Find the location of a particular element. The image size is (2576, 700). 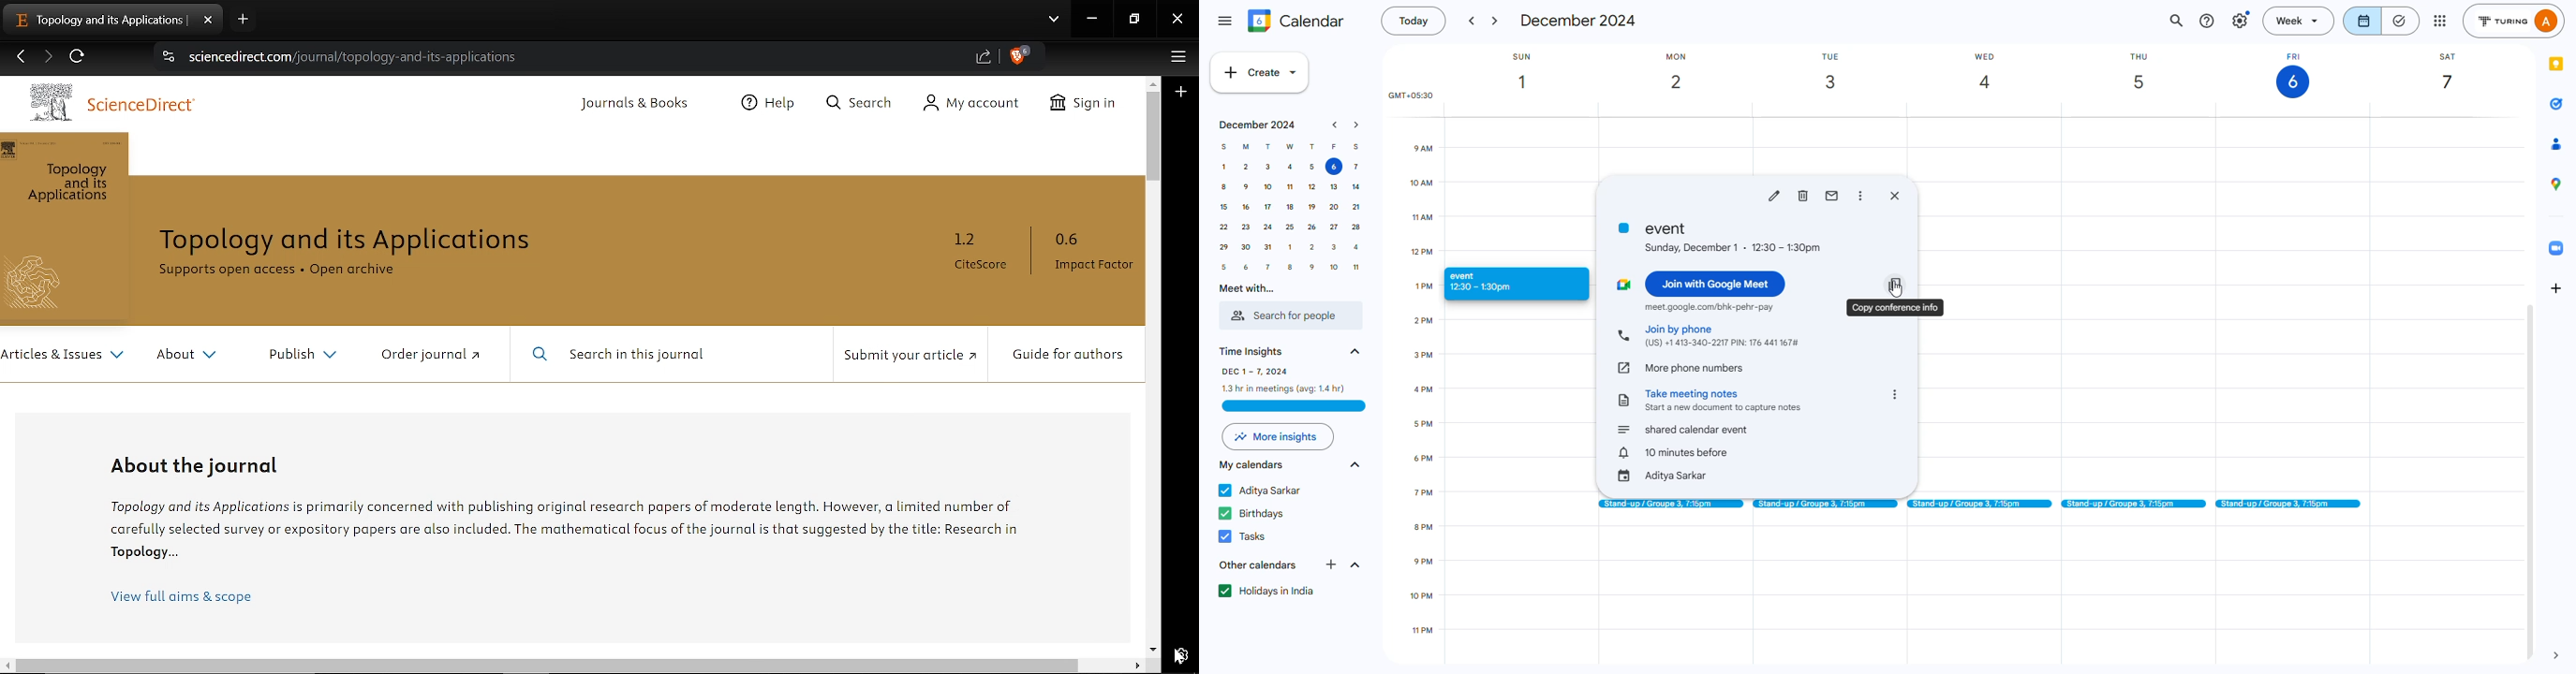

Order Journal is located at coordinates (433, 356).